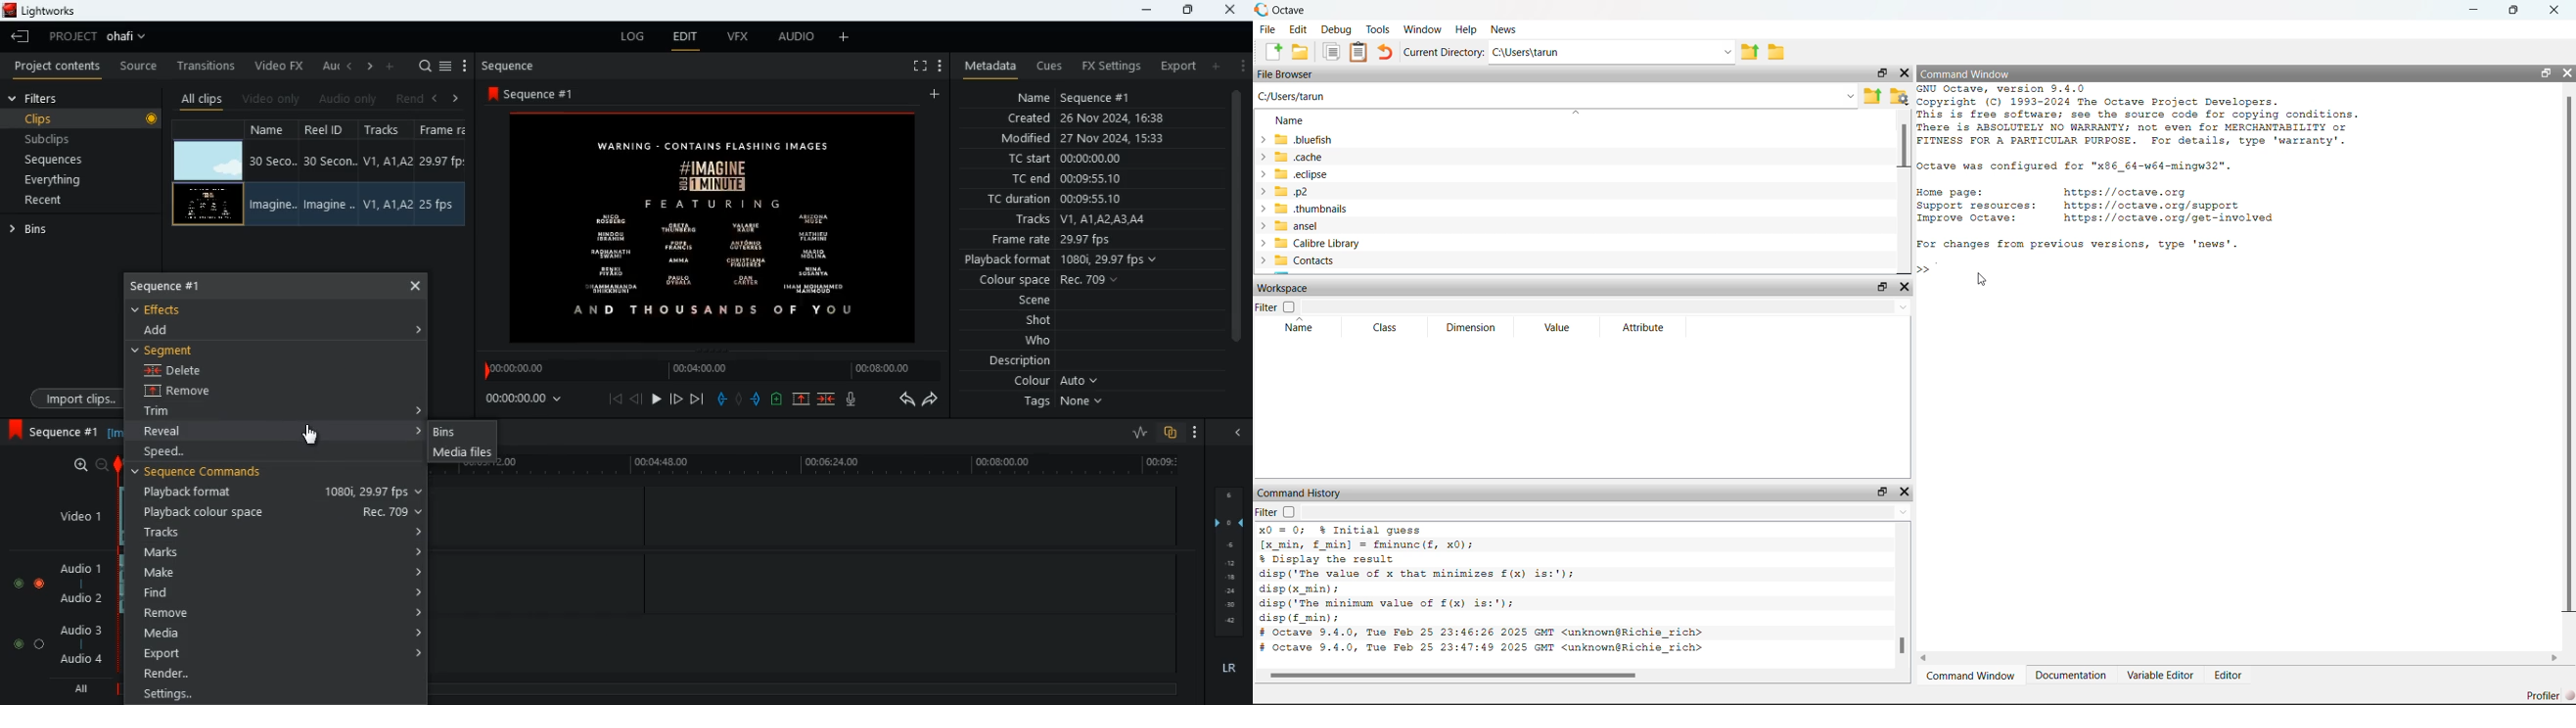 This screenshot has height=728, width=2576. What do you see at coordinates (165, 331) in the screenshot?
I see `add` at bounding box center [165, 331].